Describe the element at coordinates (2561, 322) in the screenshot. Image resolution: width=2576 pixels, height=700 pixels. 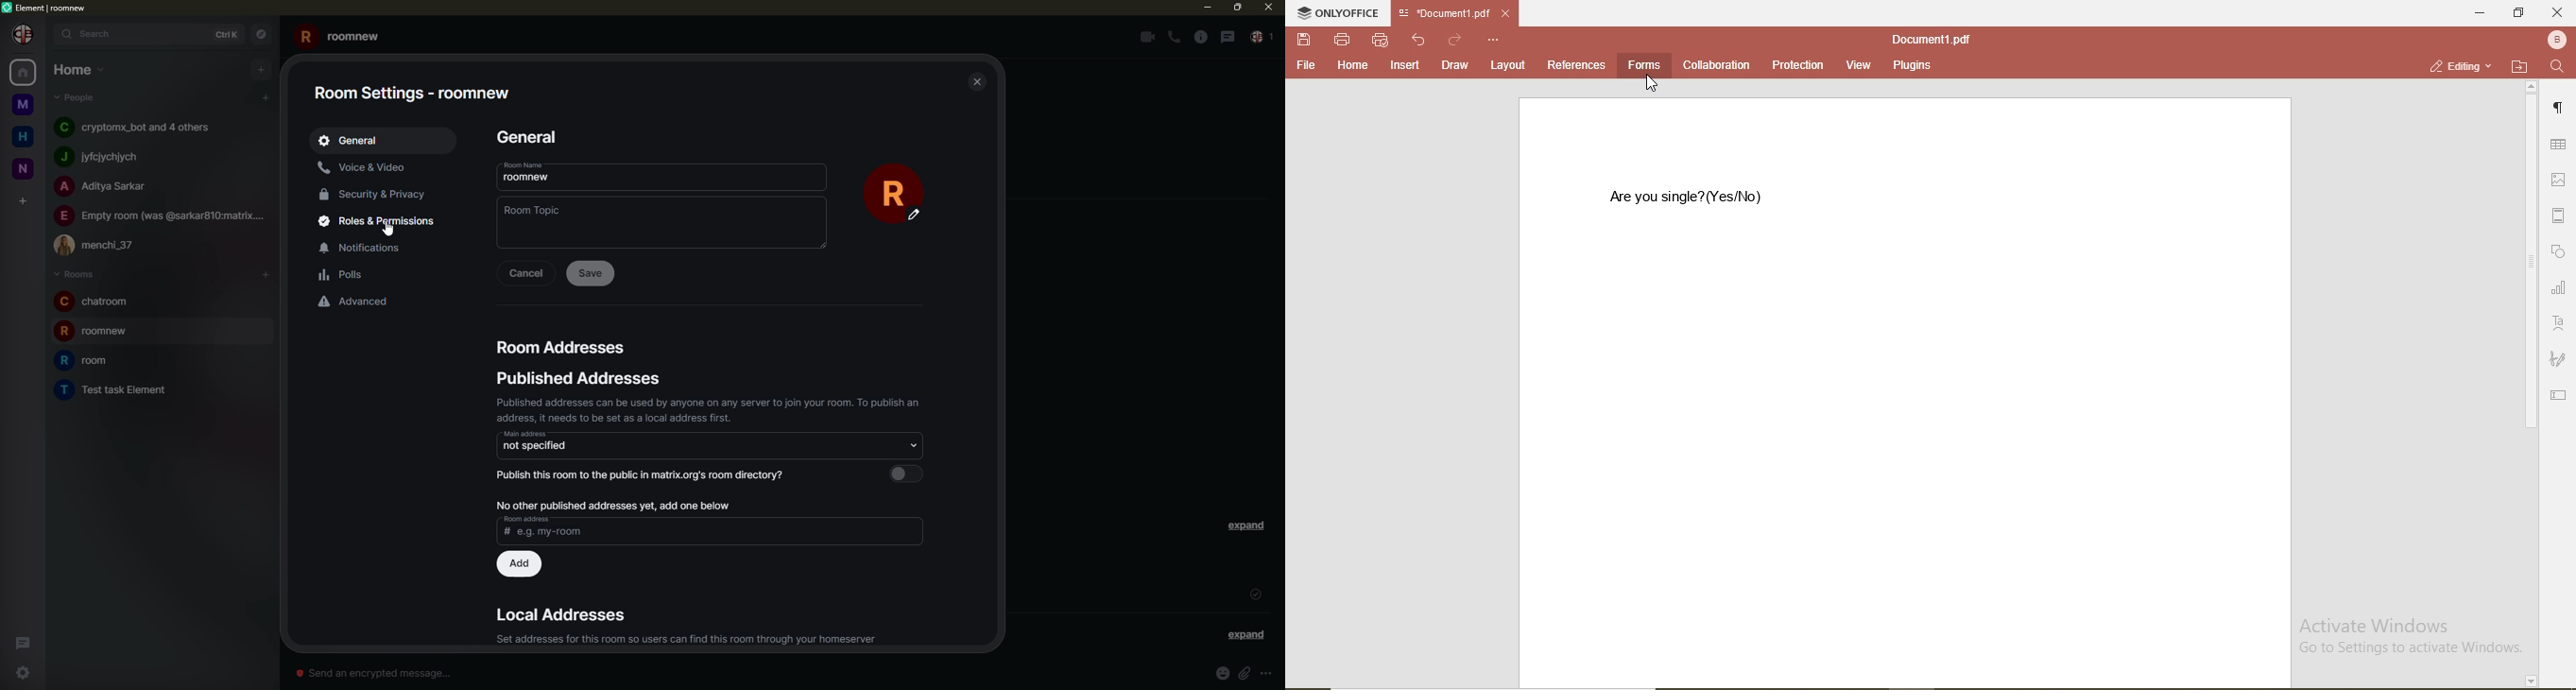
I see `font style` at that location.